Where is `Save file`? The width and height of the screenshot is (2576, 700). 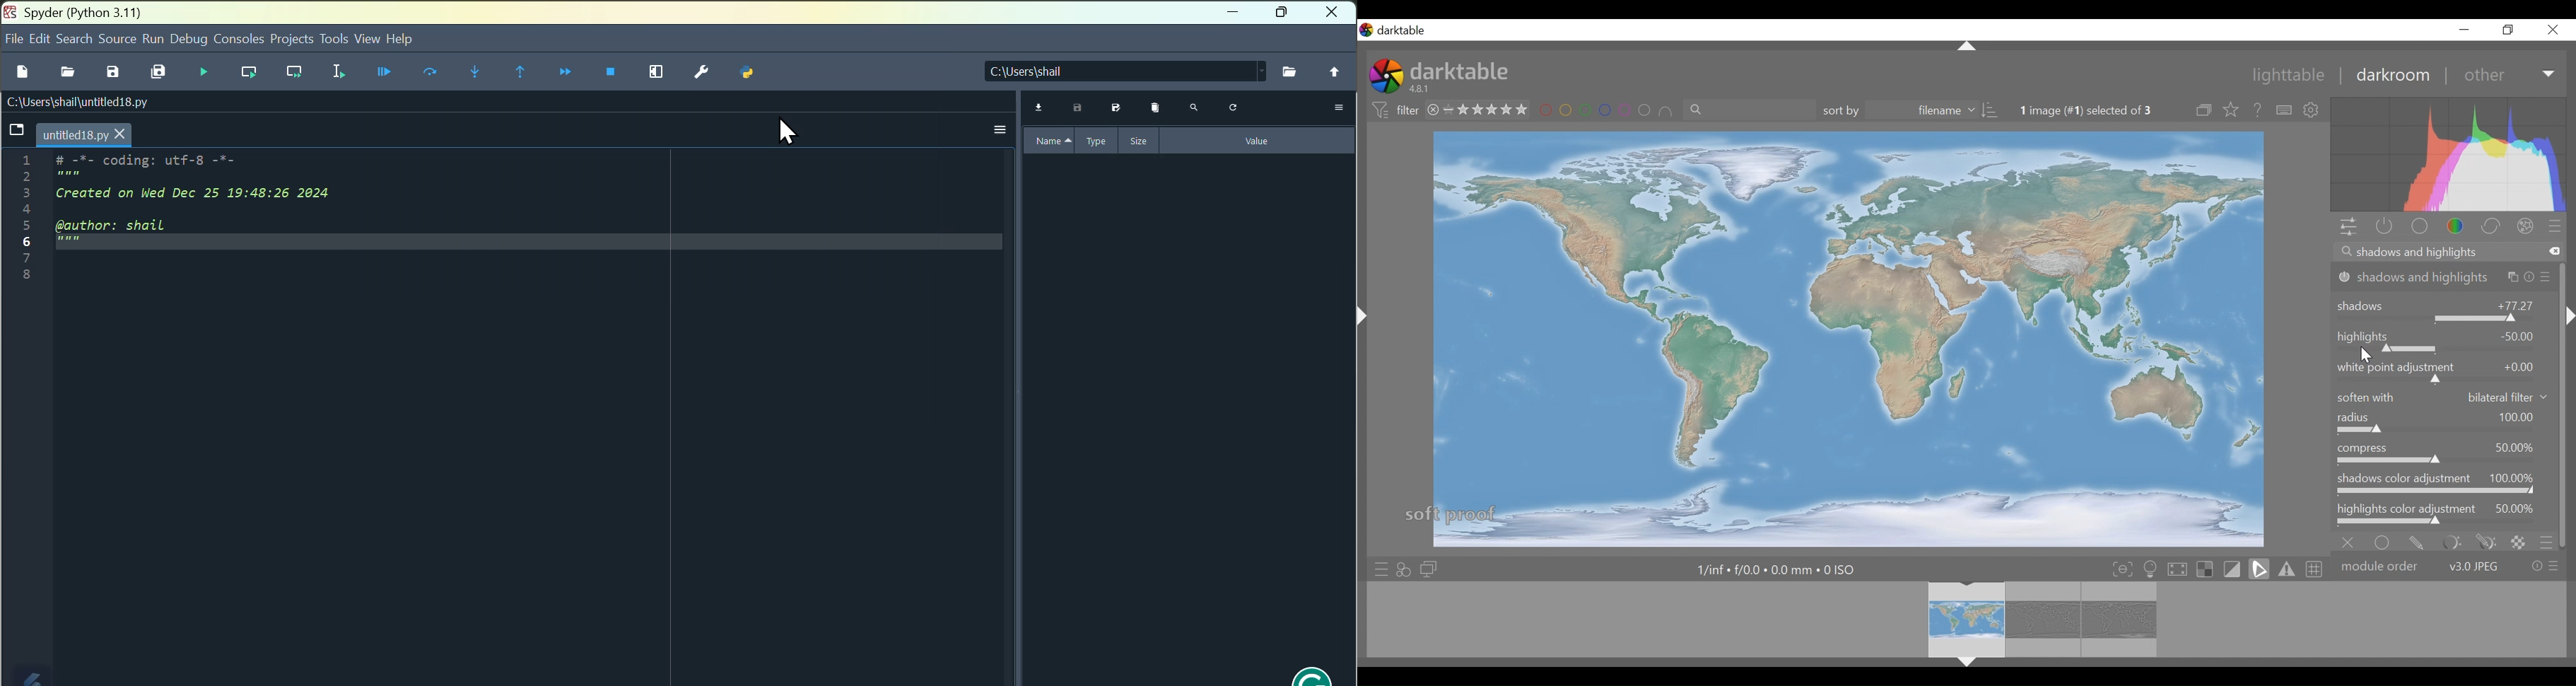
Save file is located at coordinates (112, 72).